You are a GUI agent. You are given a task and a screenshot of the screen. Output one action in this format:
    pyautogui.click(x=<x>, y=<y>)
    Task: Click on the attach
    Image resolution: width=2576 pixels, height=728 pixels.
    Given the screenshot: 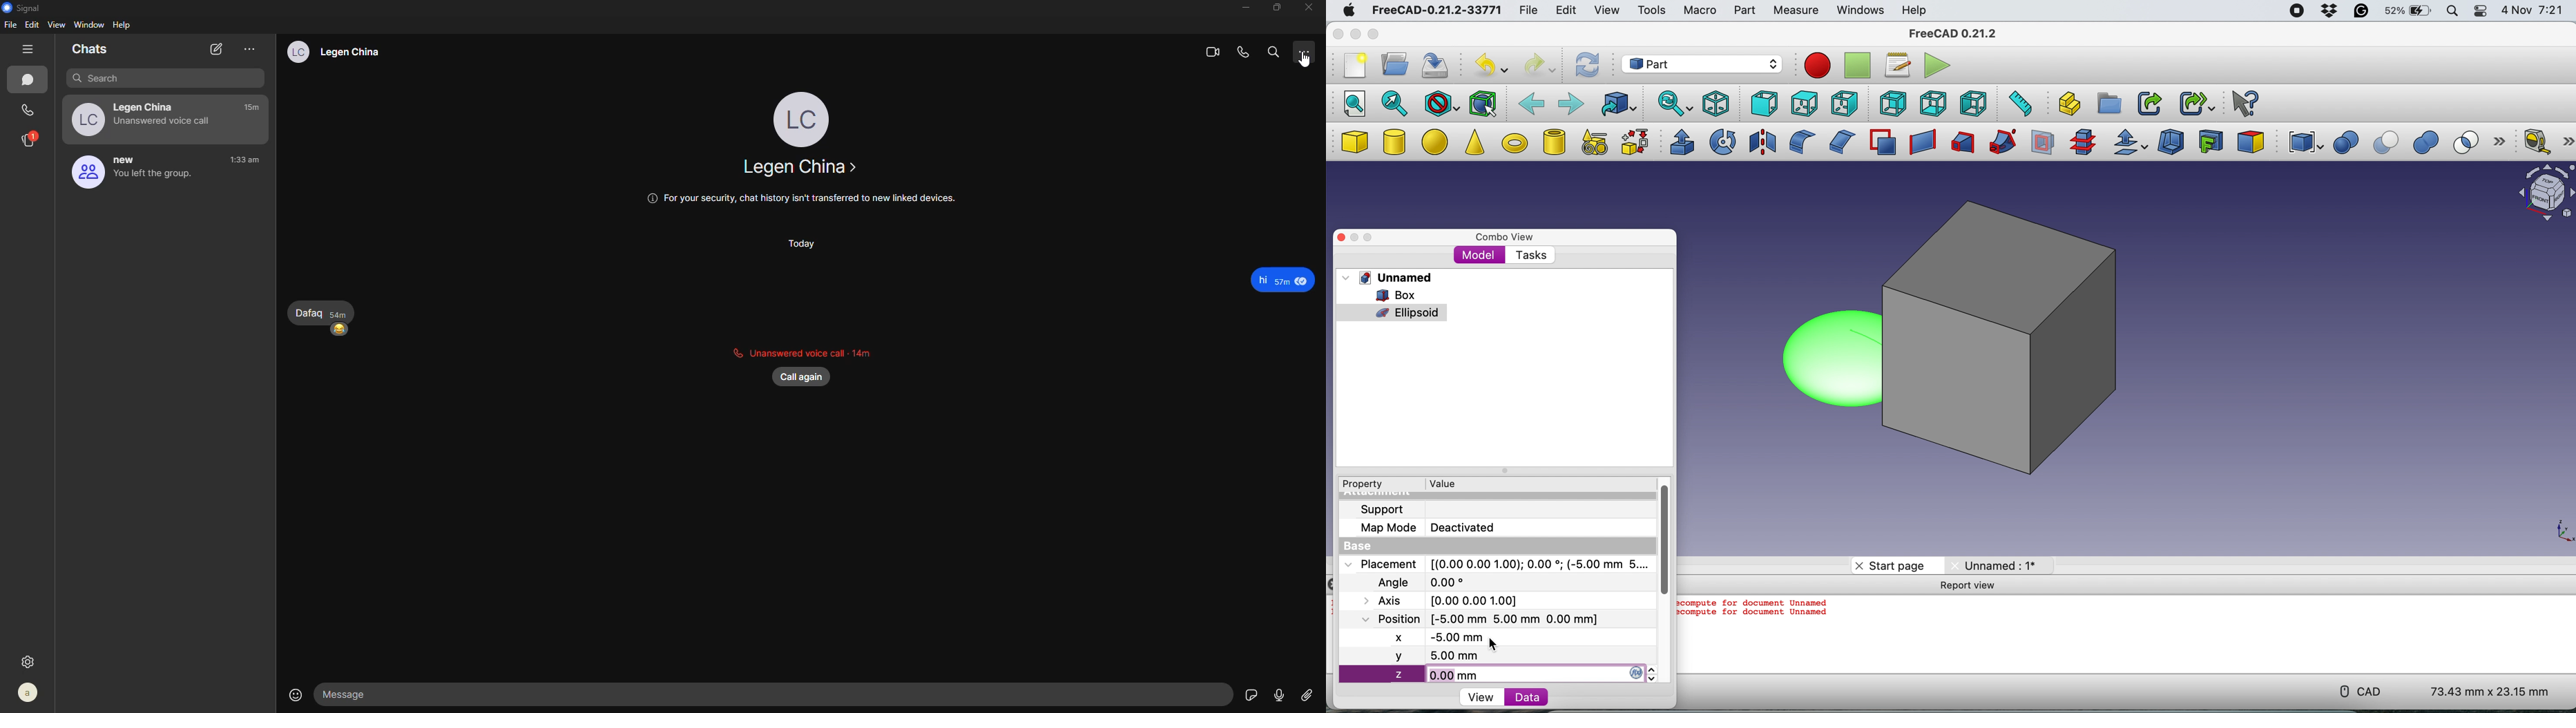 What is the action you would take?
    pyautogui.click(x=1308, y=696)
    